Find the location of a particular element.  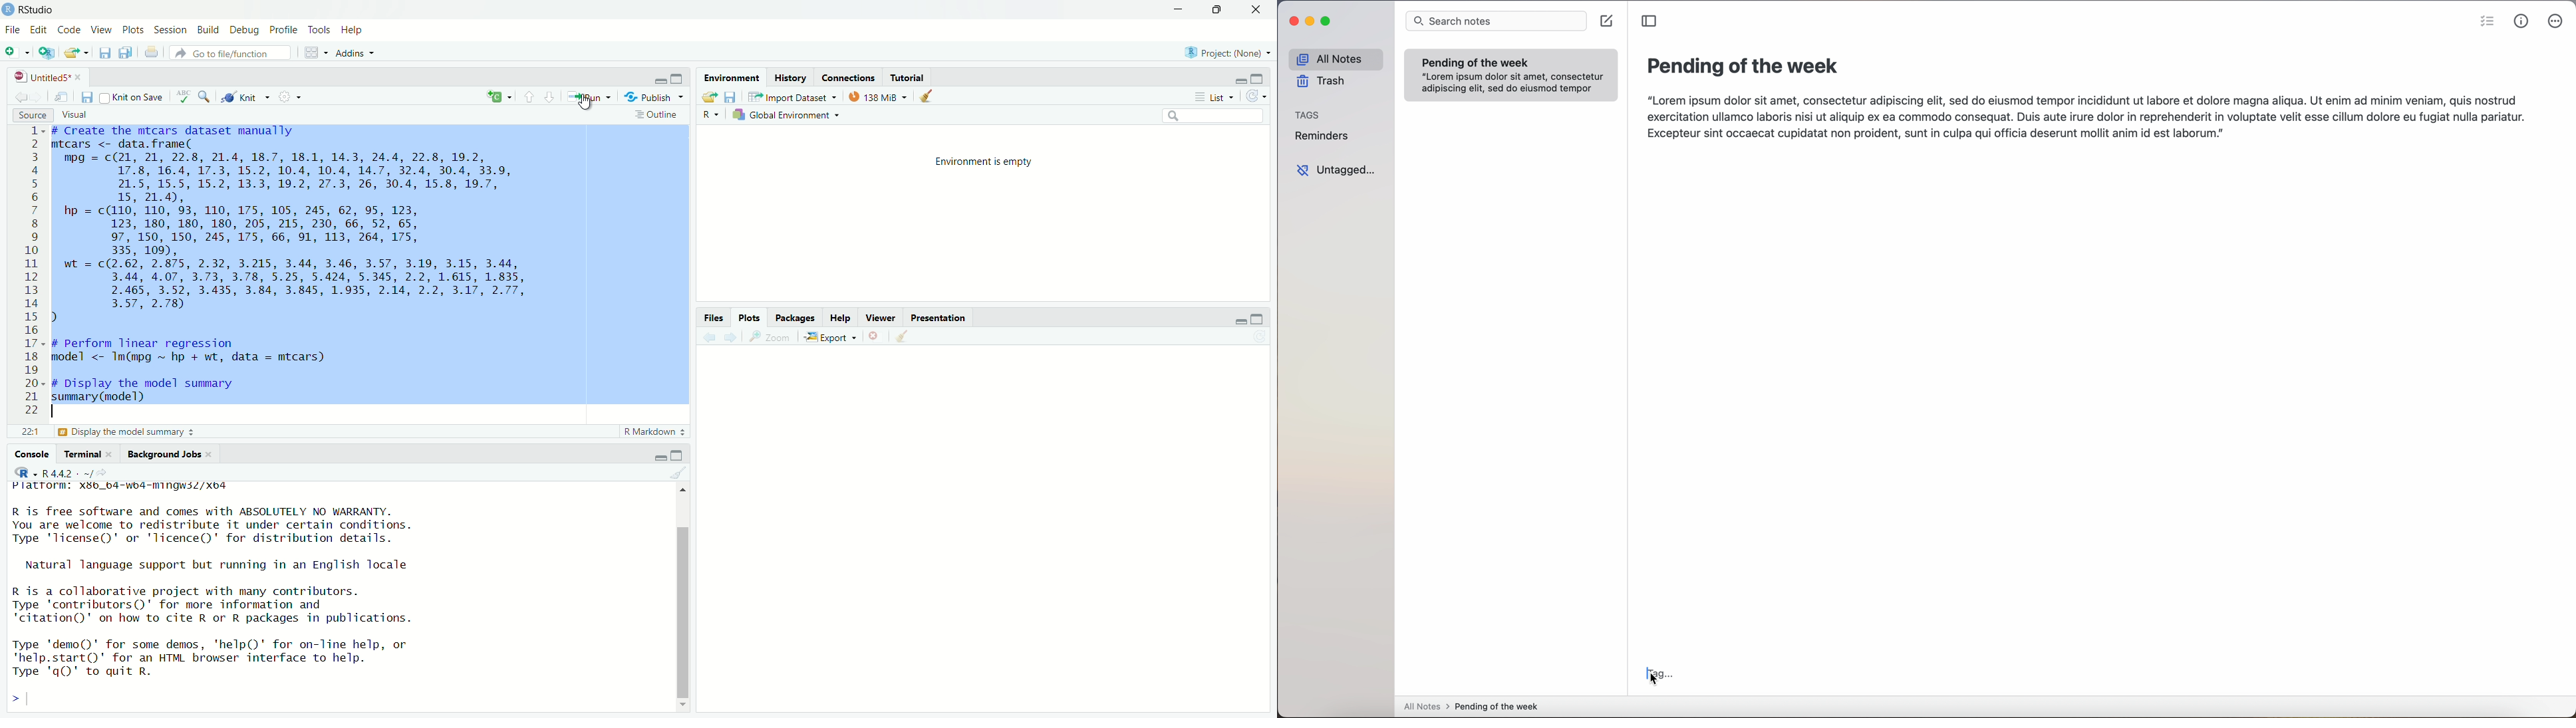

code is located at coordinates (71, 30).